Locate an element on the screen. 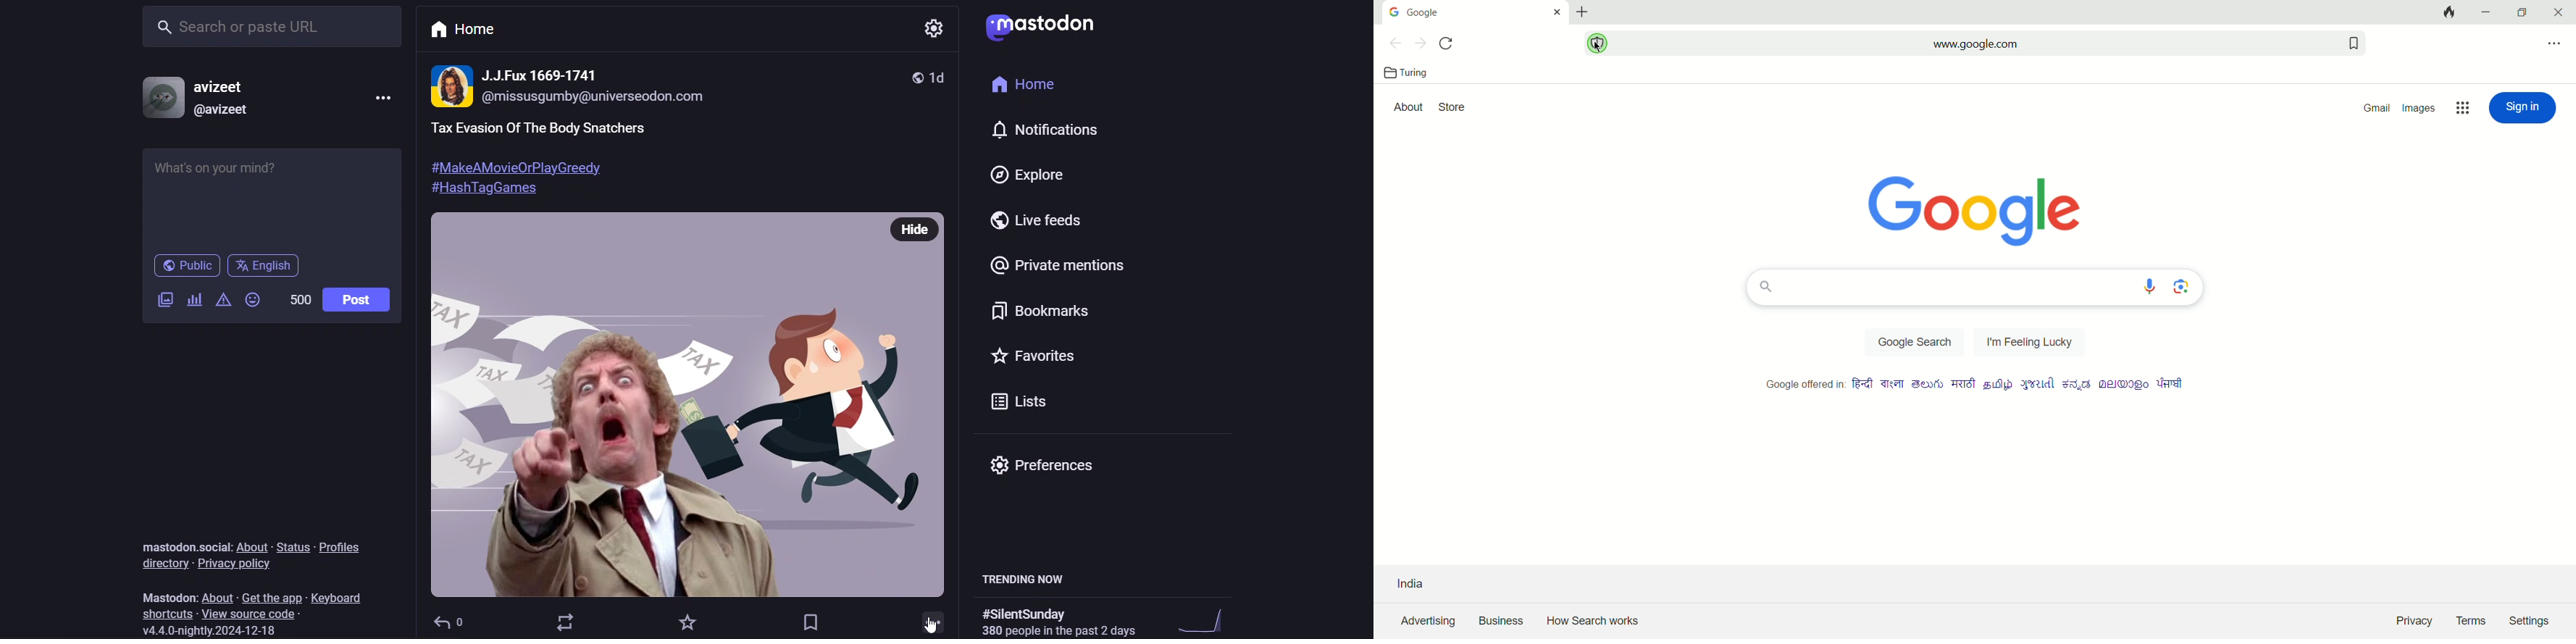 The width and height of the screenshot is (2576, 644). list is located at coordinates (1034, 399).